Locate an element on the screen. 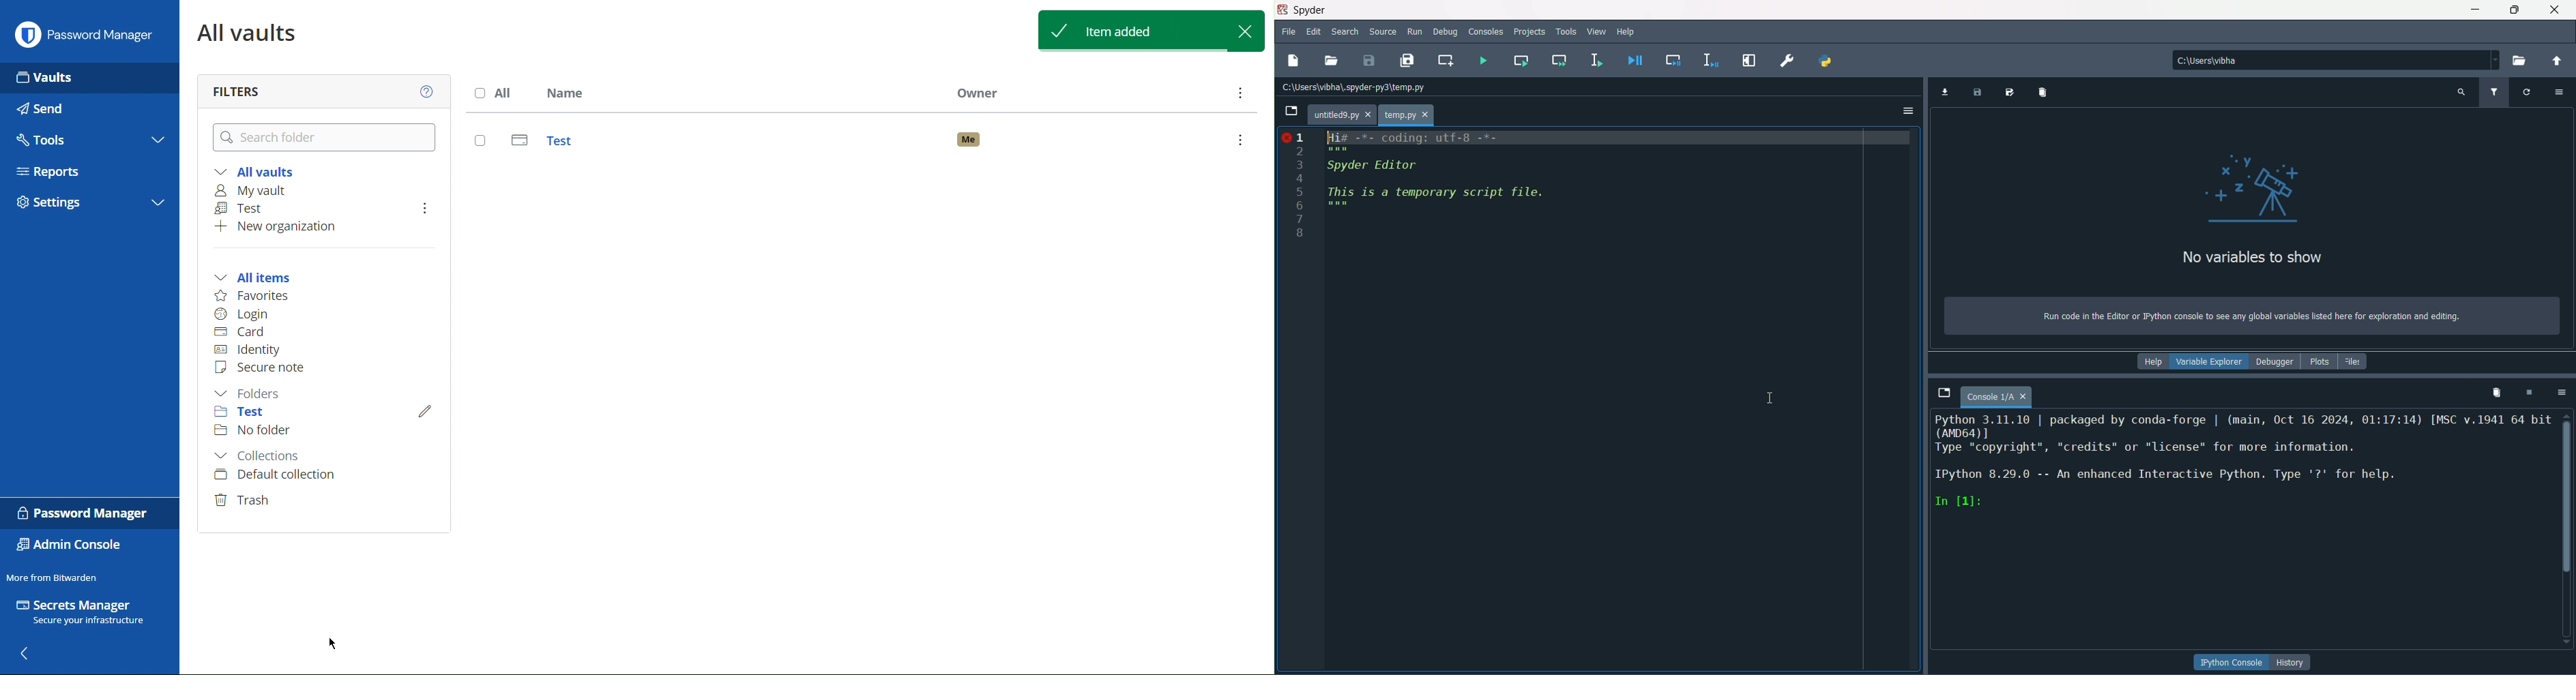  Card is located at coordinates (247, 333).